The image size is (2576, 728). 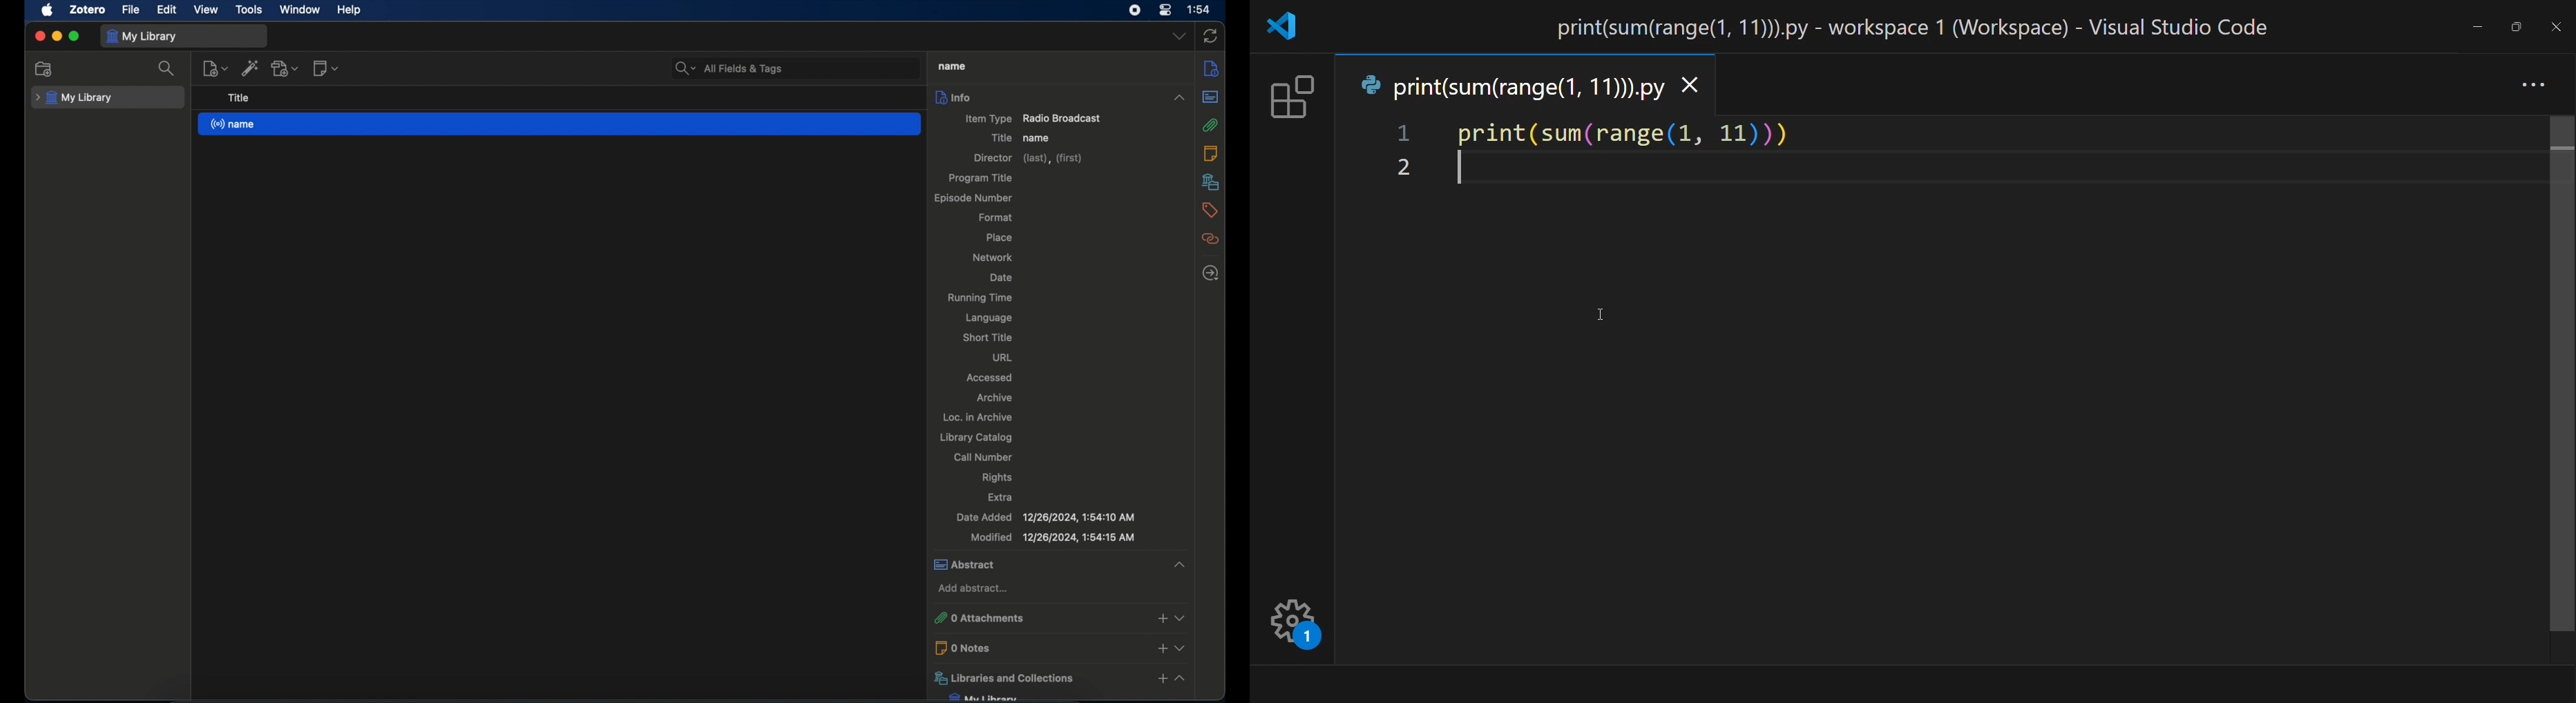 I want to click on director (last),(first), so click(x=1030, y=159).